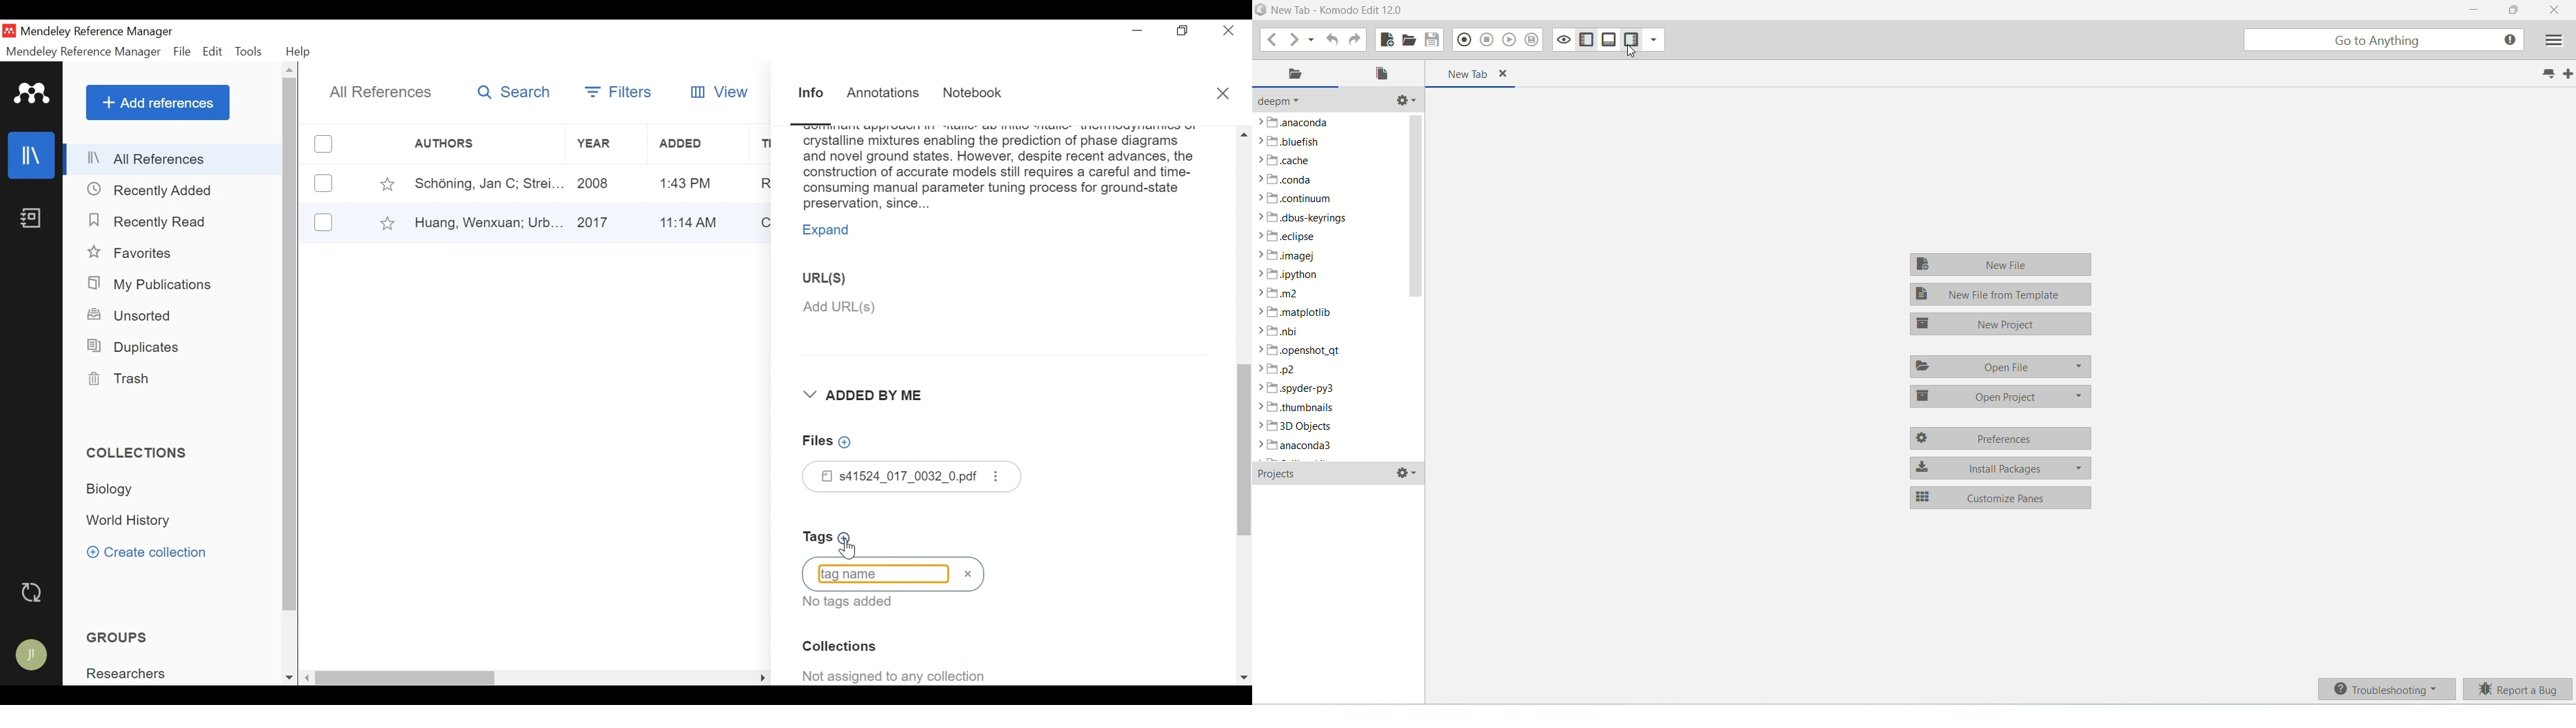  What do you see at coordinates (1139, 31) in the screenshot?
I see `minimize` at bounding box center [1139, 31].